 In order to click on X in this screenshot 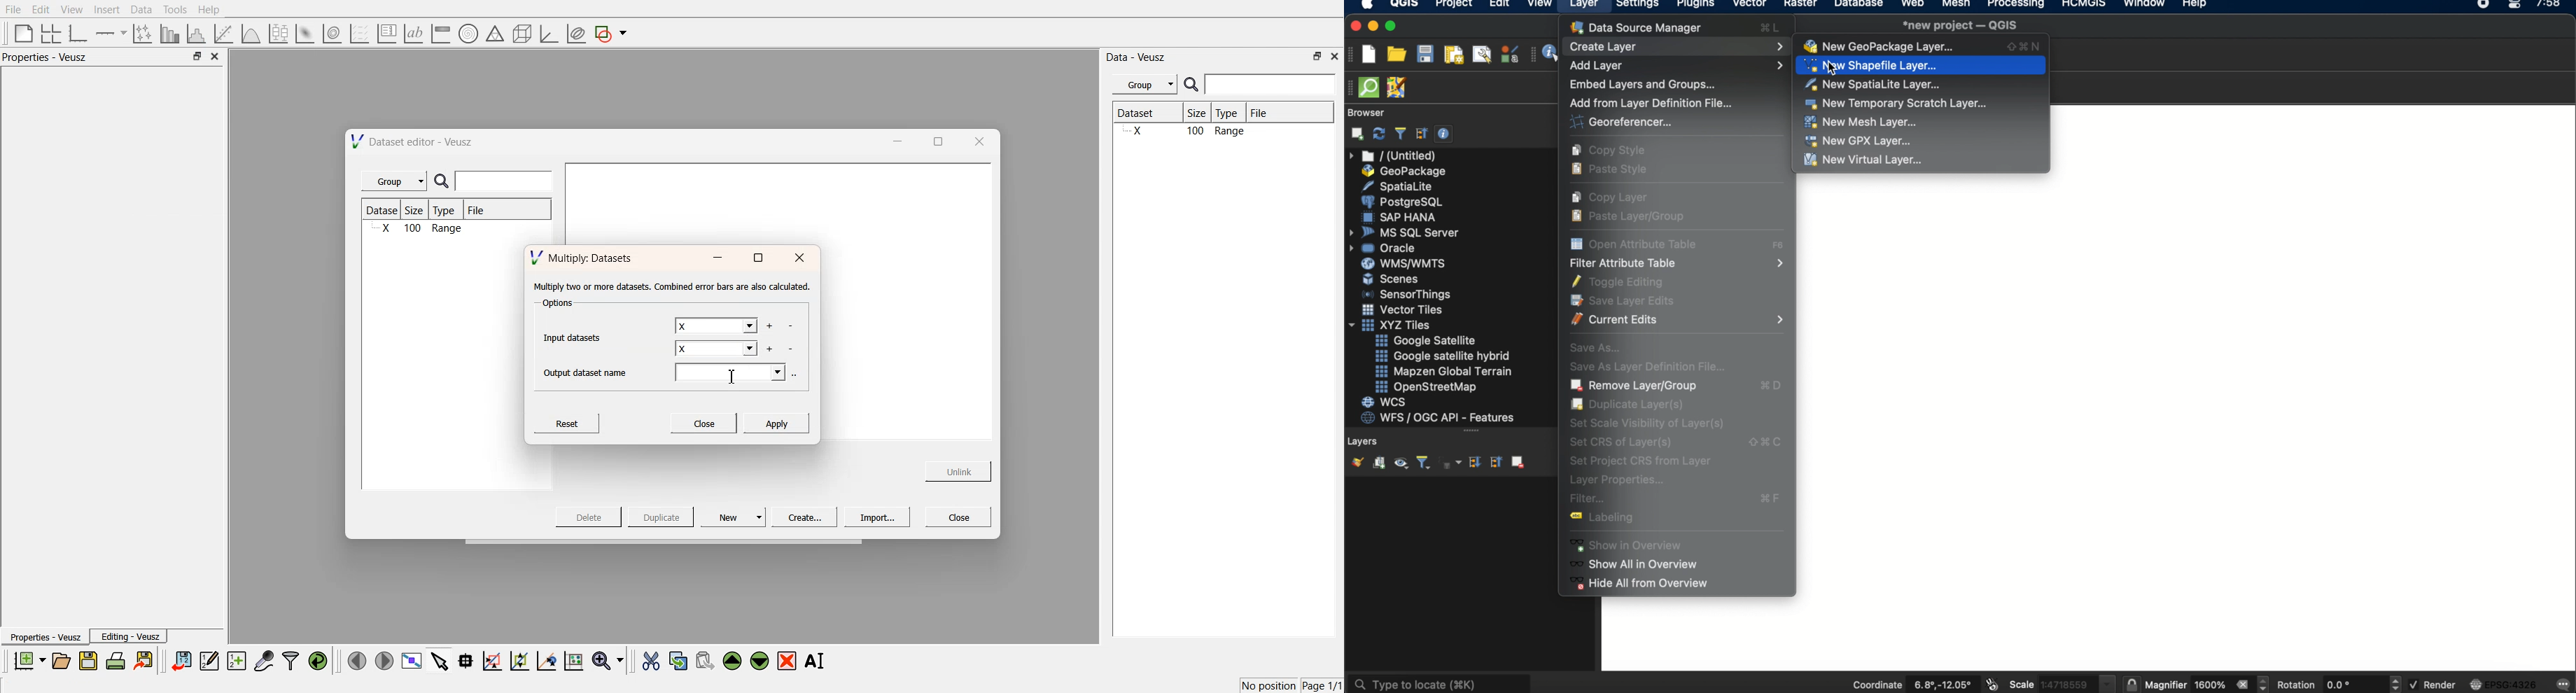, I will do `click(717, 350)`.